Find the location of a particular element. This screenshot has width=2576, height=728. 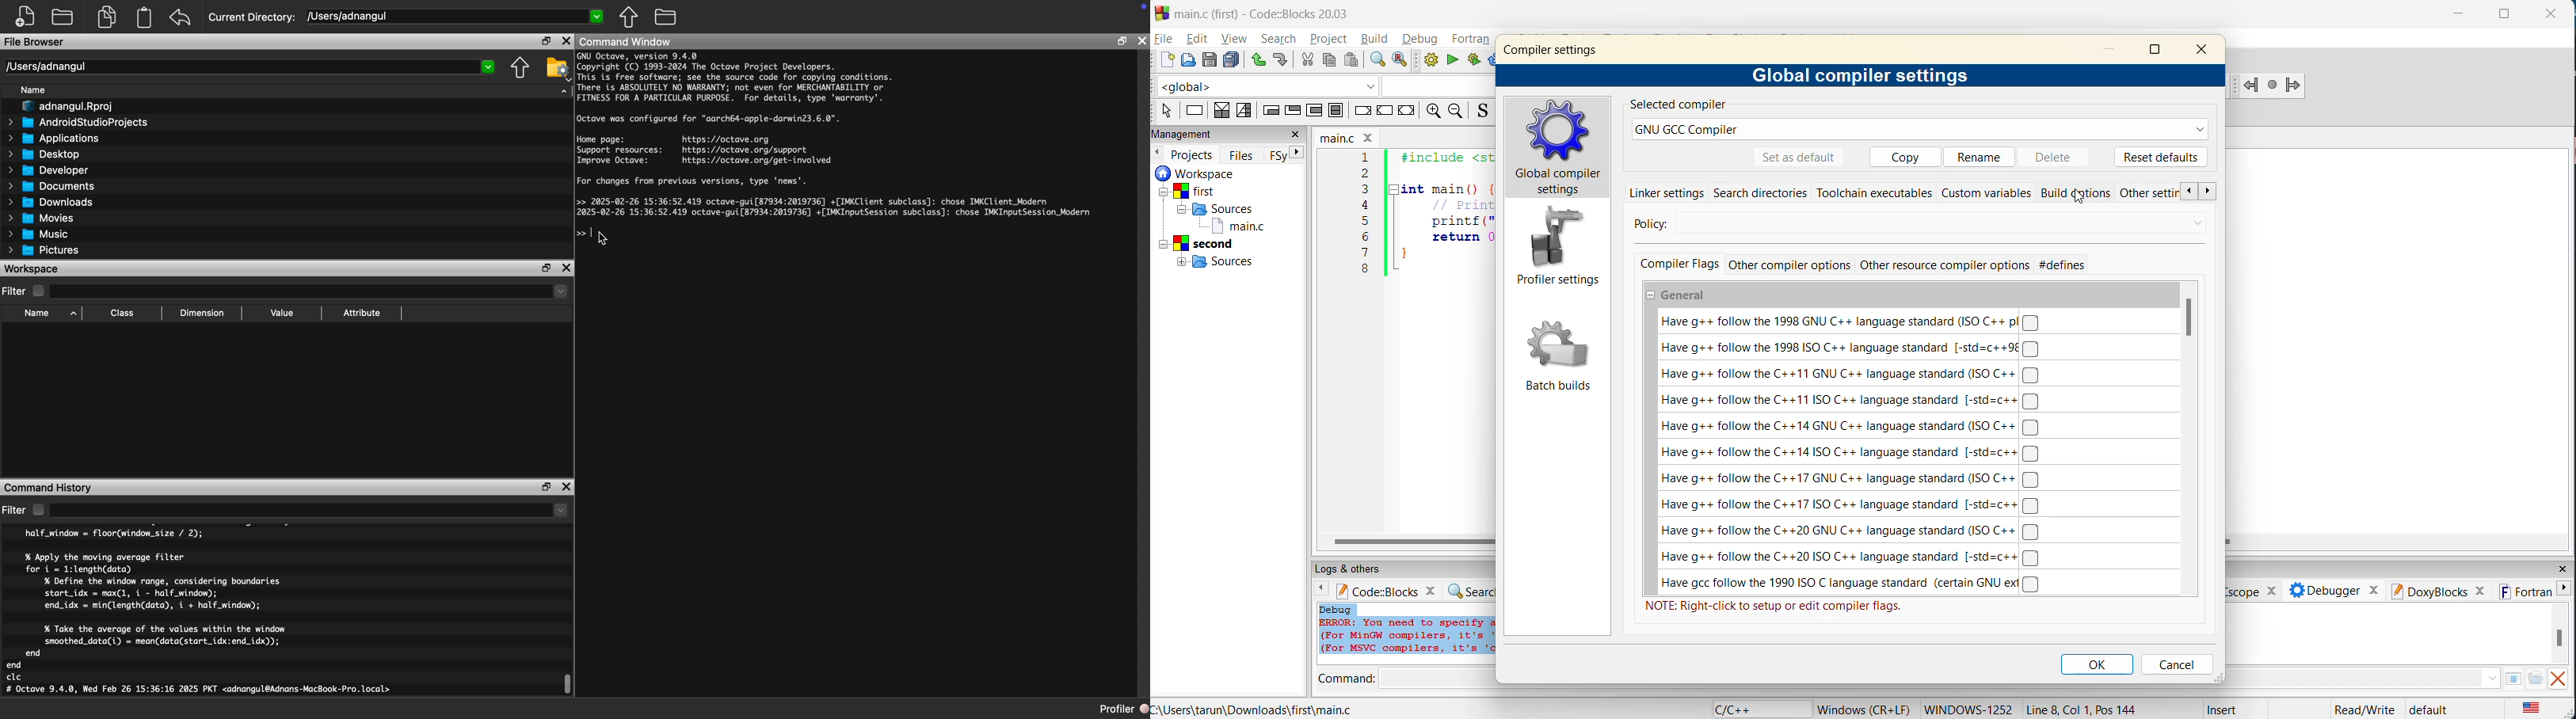

toolchain executables is located at coordinates (1873, 192).